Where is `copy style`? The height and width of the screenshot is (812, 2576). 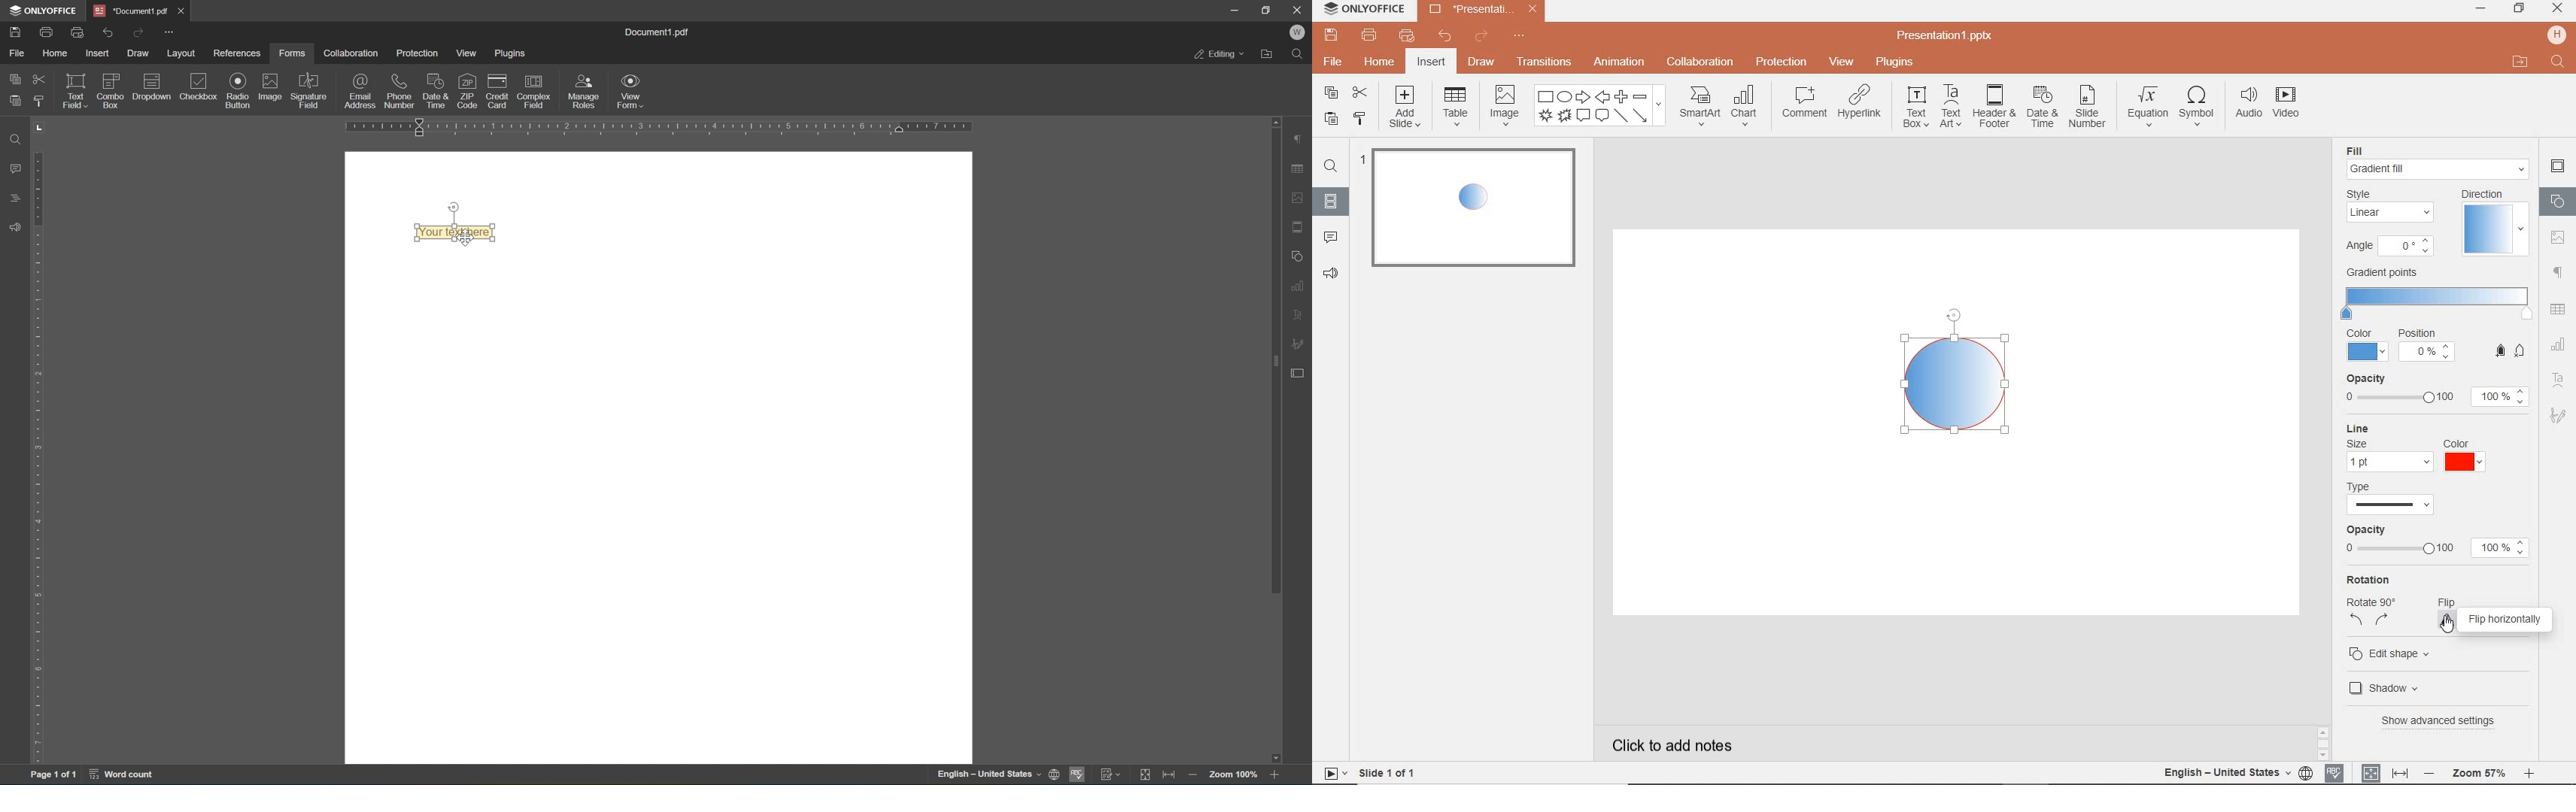
copy style is located at coordinates (38, 104).